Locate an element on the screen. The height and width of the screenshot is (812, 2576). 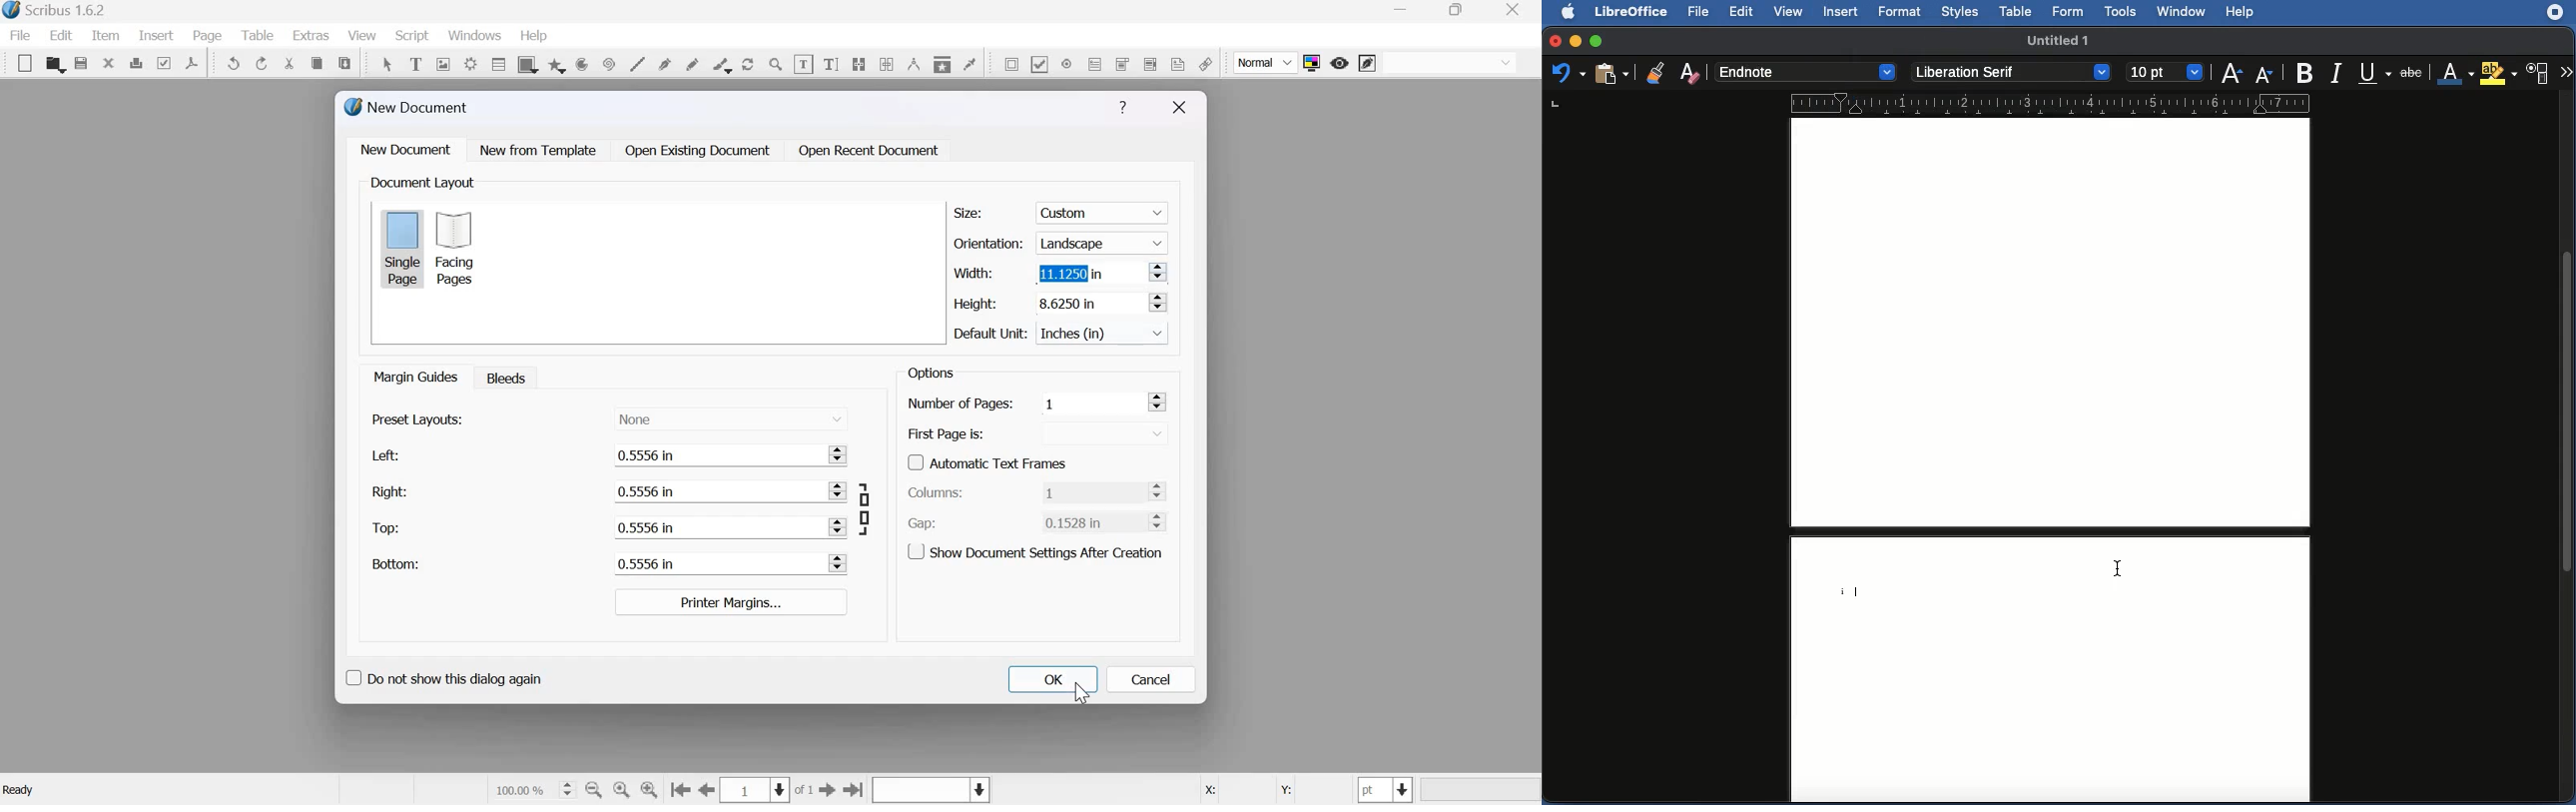
bezier curve is located at coordinates (667, 63).